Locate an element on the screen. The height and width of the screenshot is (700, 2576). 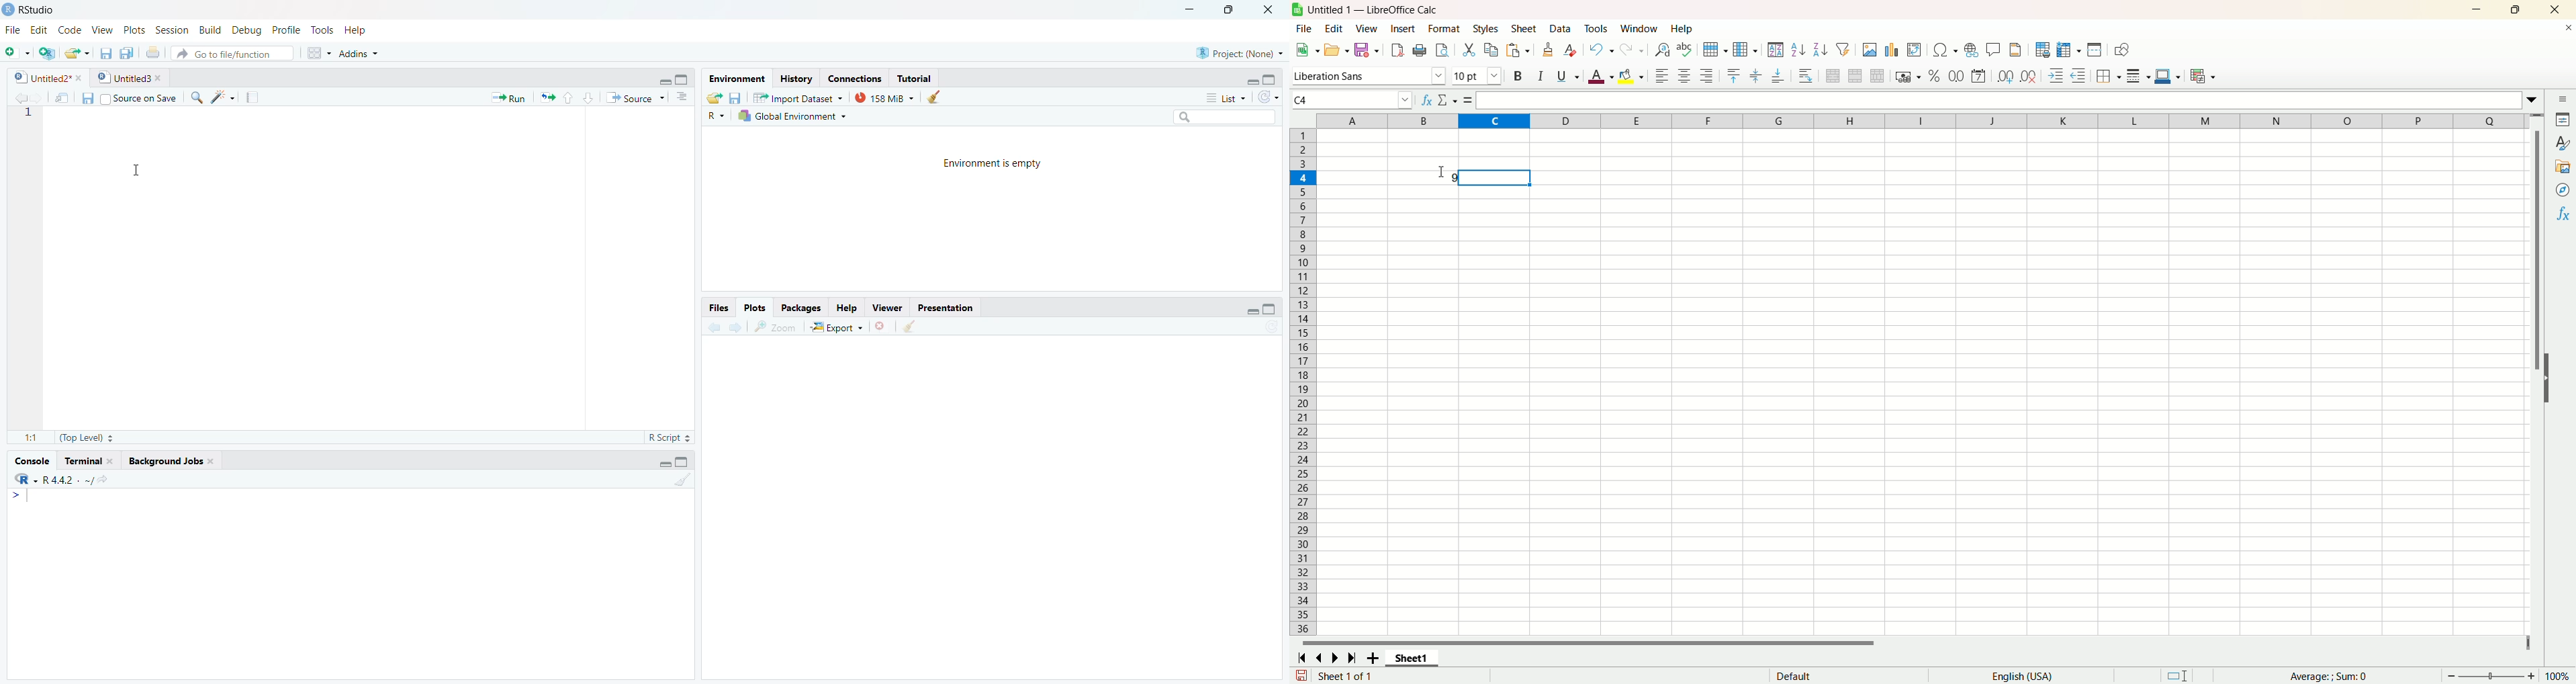
unmerge cell is located at coordinates (1878, 76).